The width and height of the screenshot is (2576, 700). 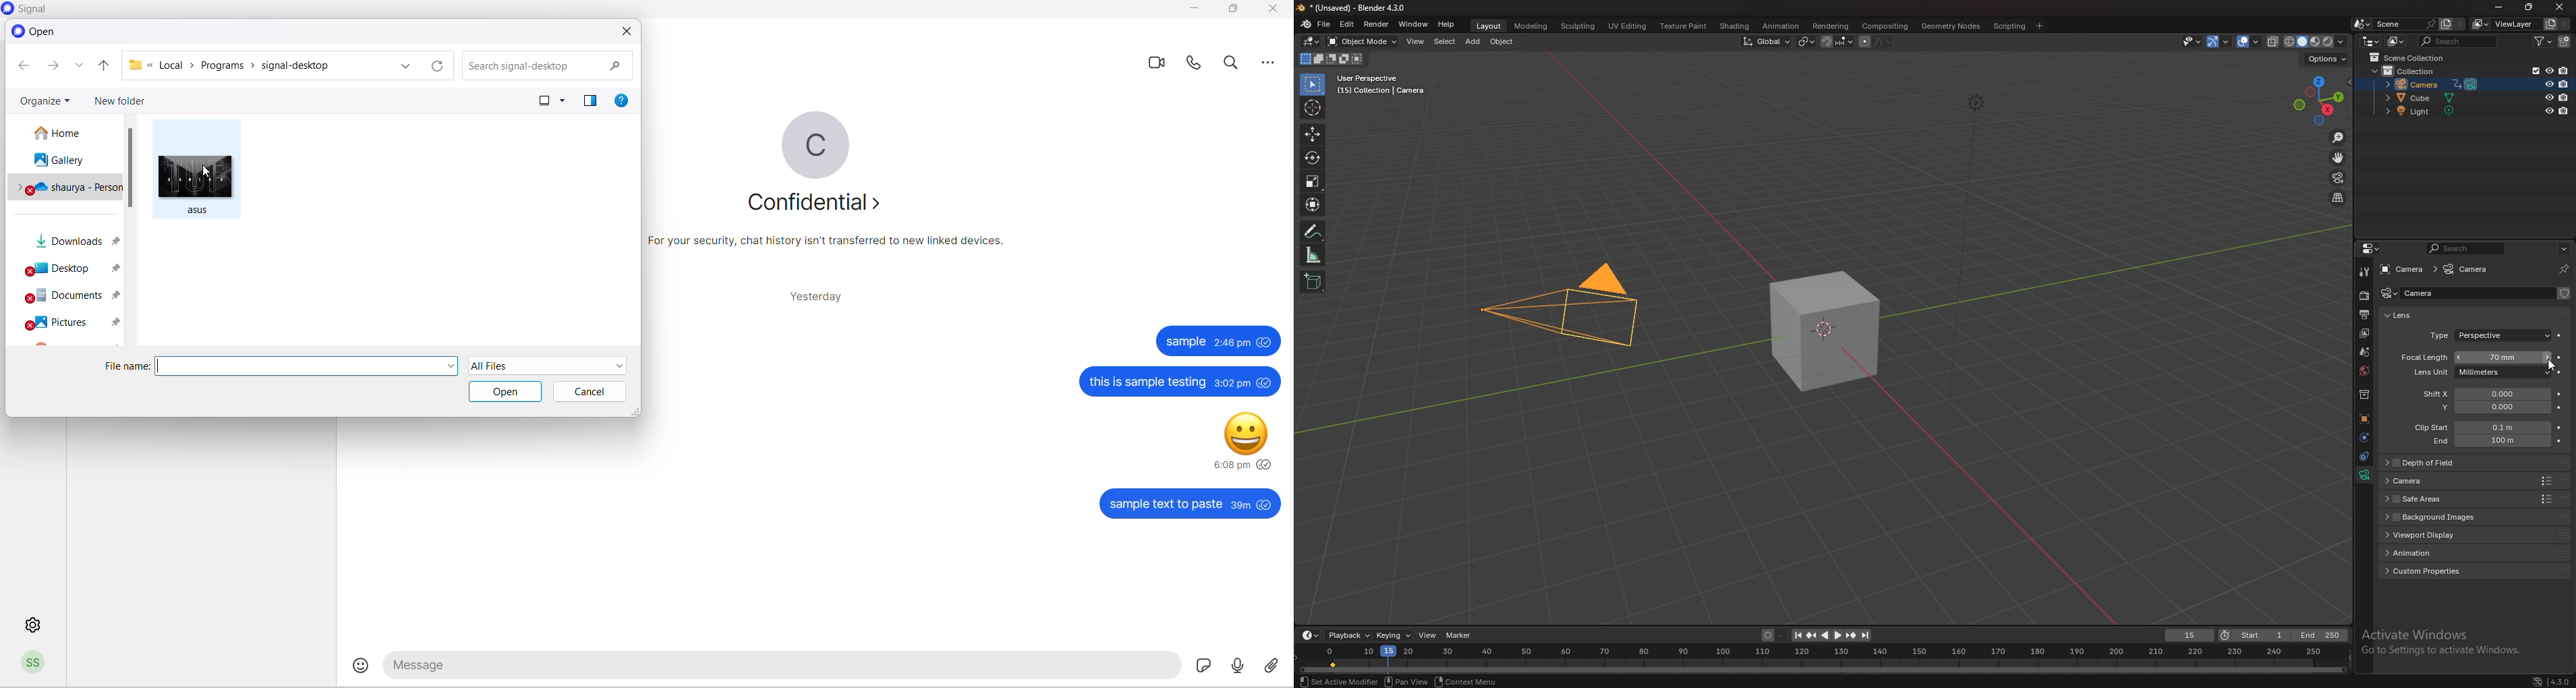 What do you see at coordinates (1234, 665) in the screenshot?
I see `voice note` at bounding box center [1234, 665].